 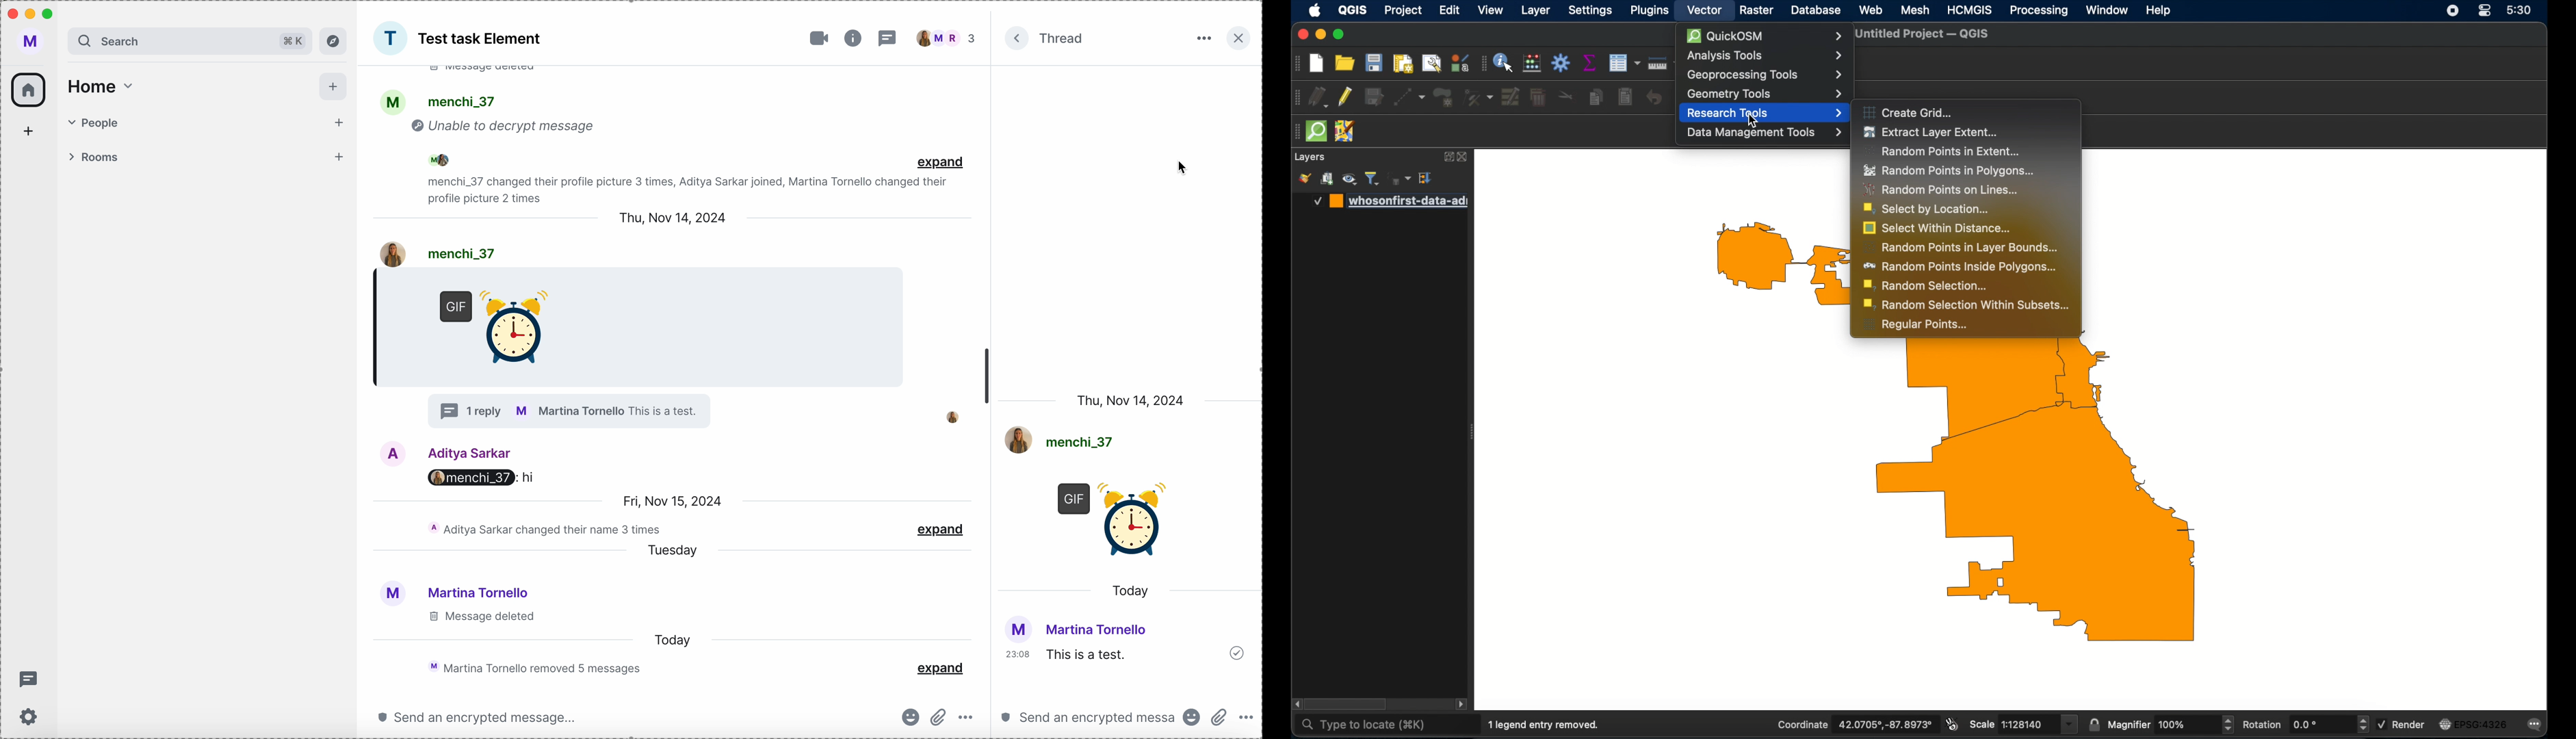 What do you see at coordinates (438, 253) in the screenshot?
I see `user` at bounding box center [438, 253].